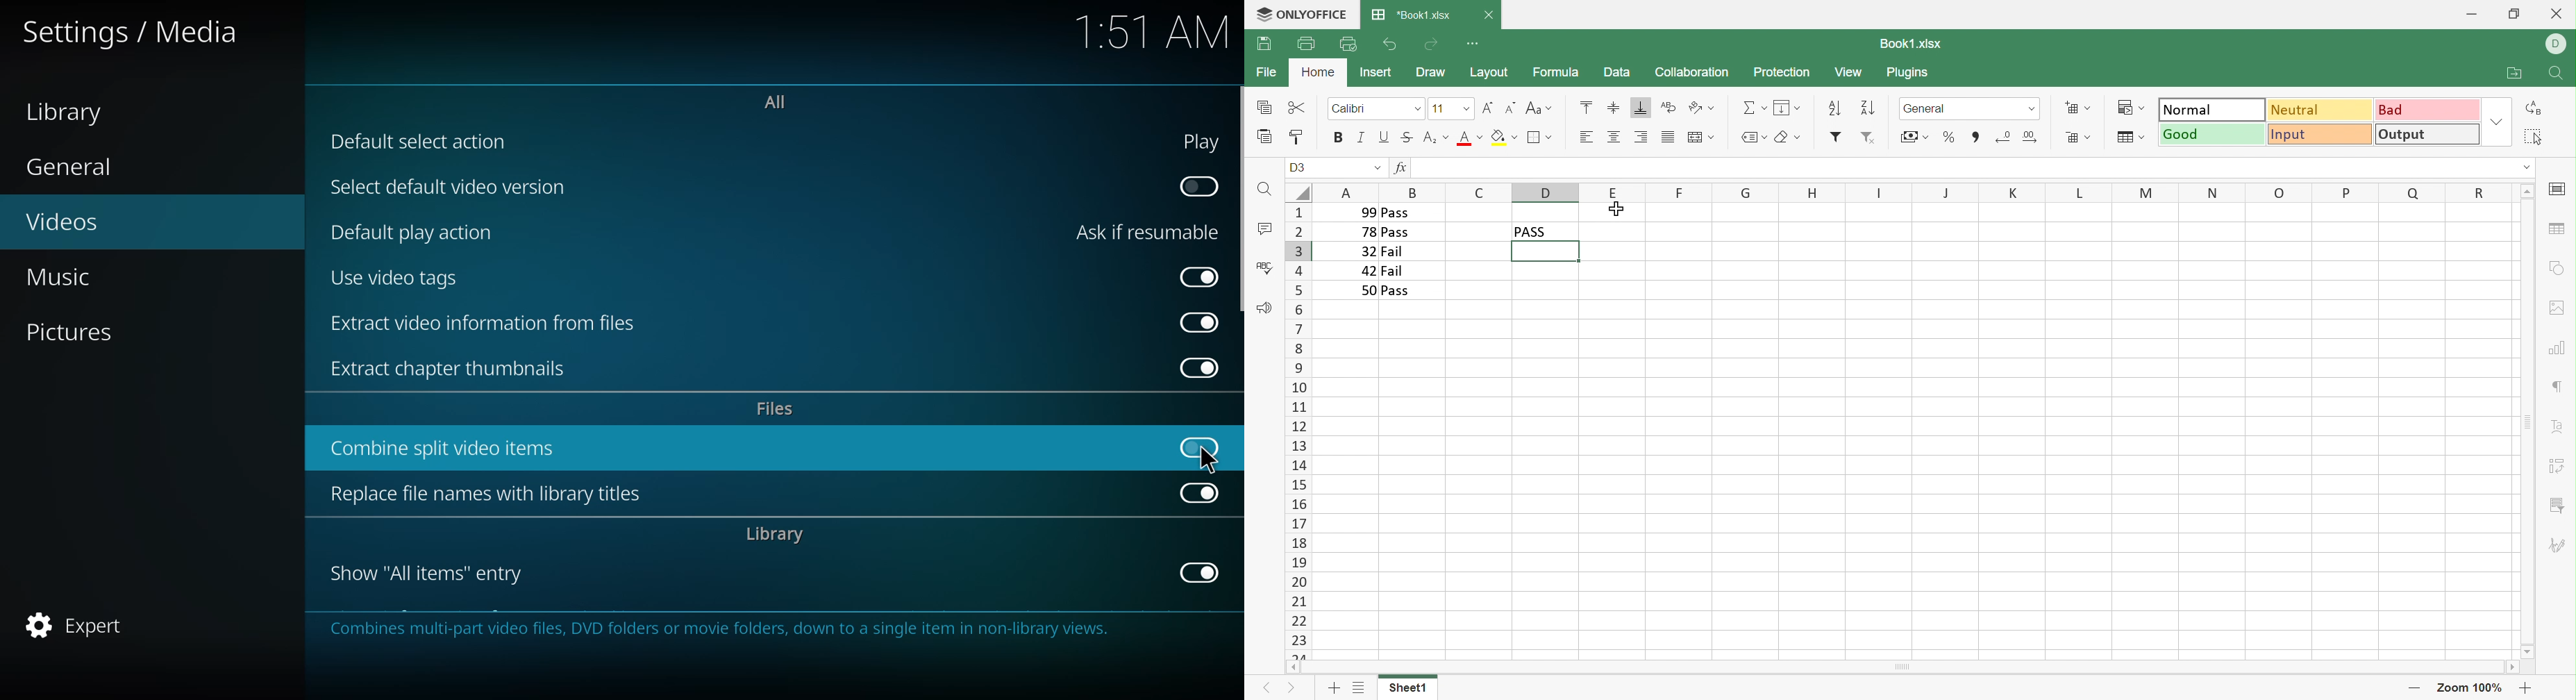 The height and width of the screenshot is (700, 2576). What do you see at coordinates (2526, 167) in the screenshot?
I see `Drop down` at bounding box center [2526, 167].